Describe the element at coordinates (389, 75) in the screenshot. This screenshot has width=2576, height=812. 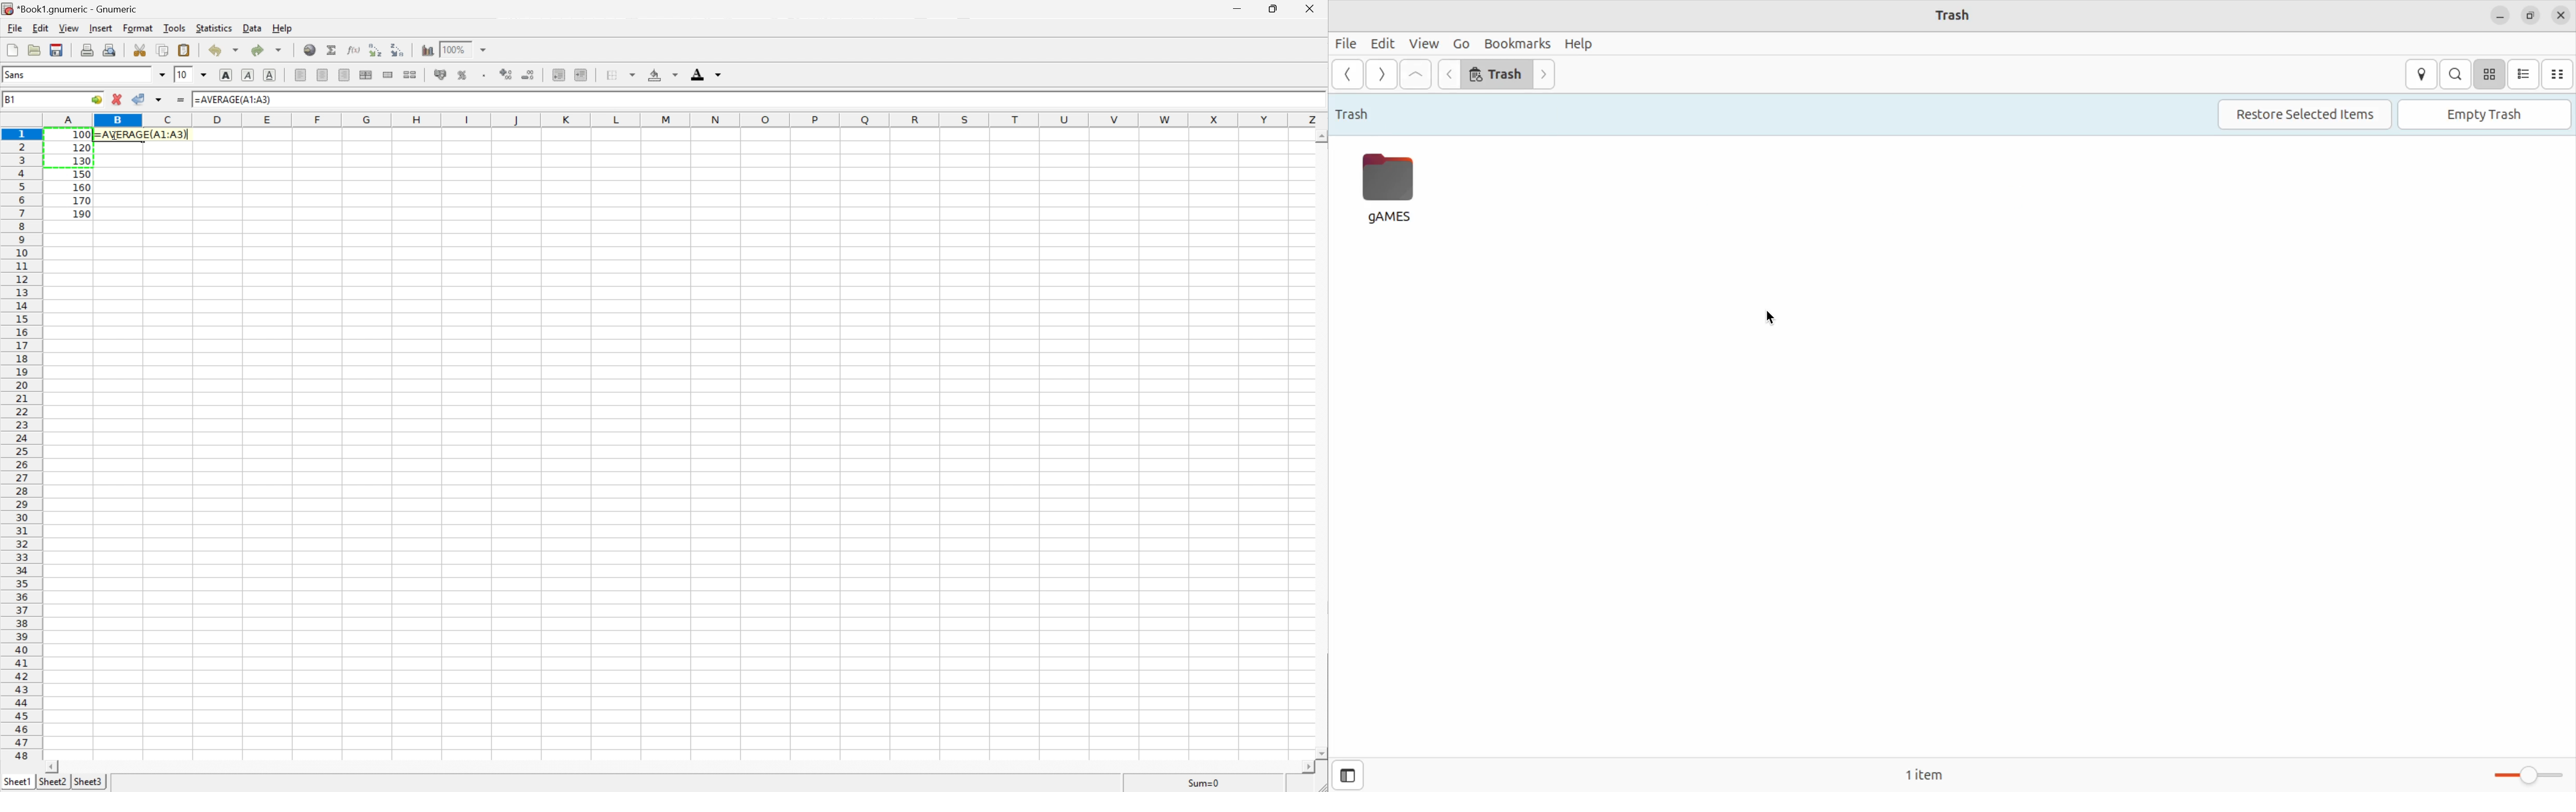
I see `Merge ranges of cells` at that location.